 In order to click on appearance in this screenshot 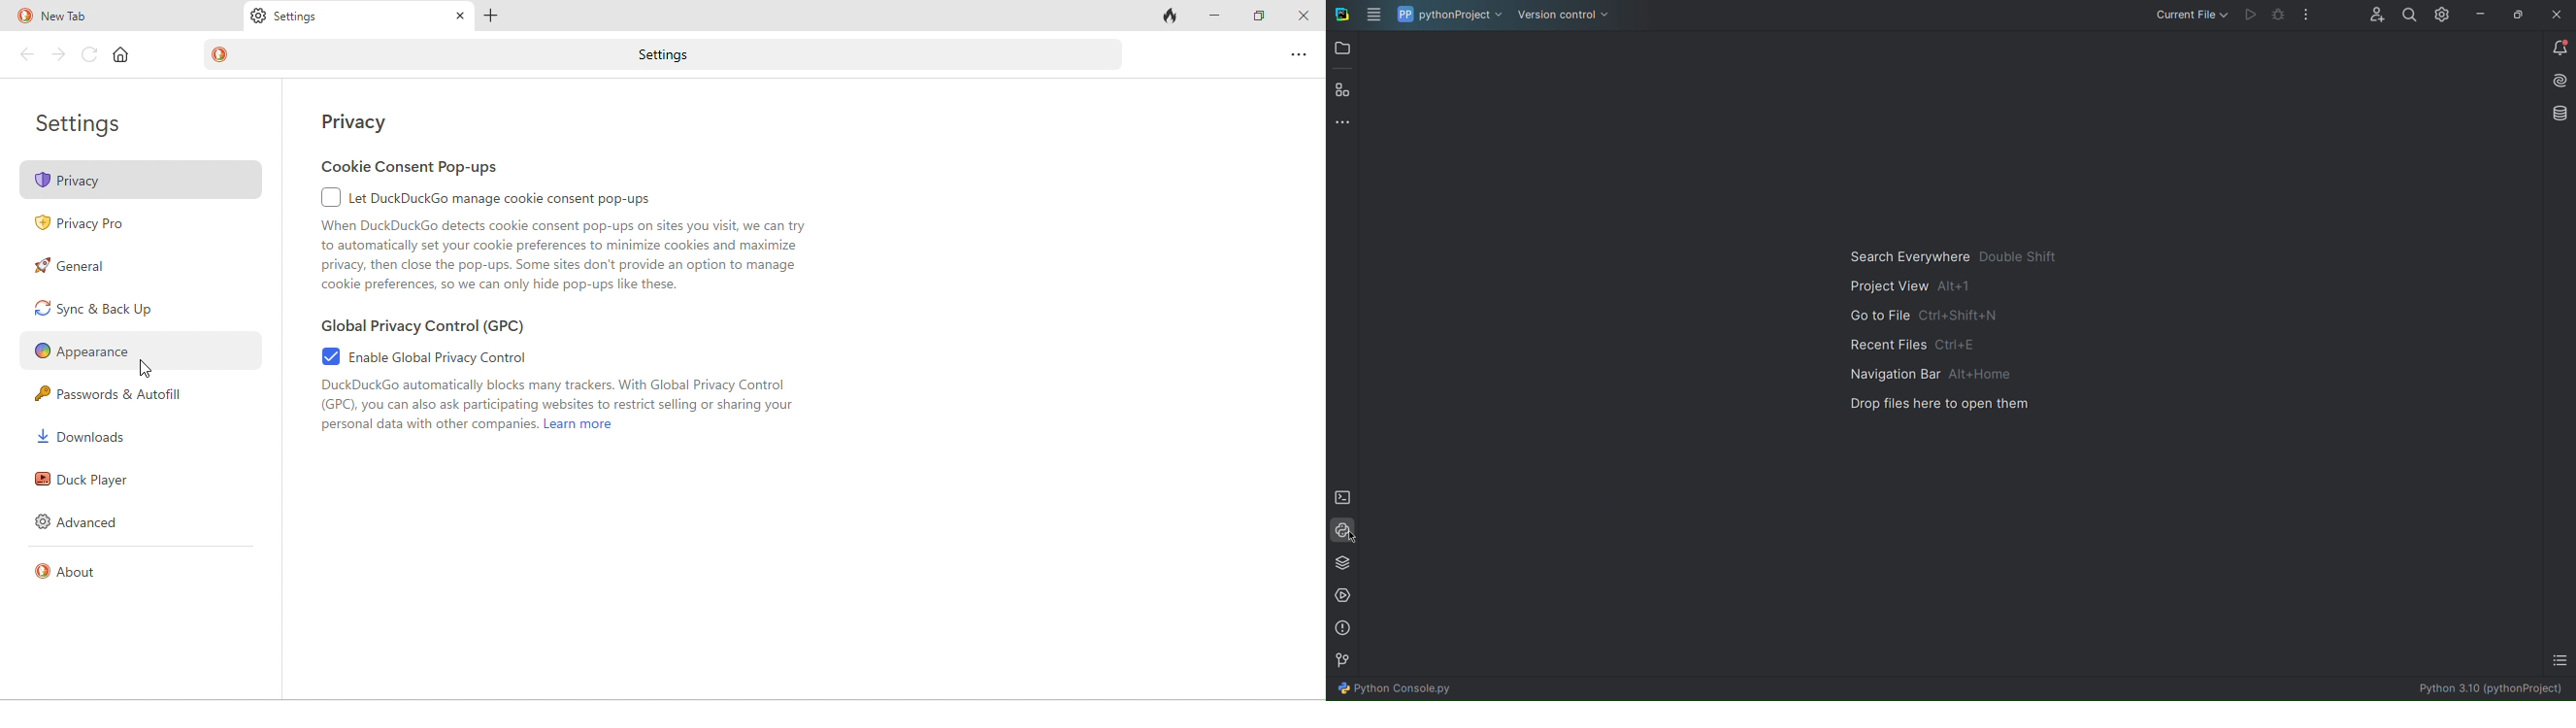, I will do `click(138, 353)`.